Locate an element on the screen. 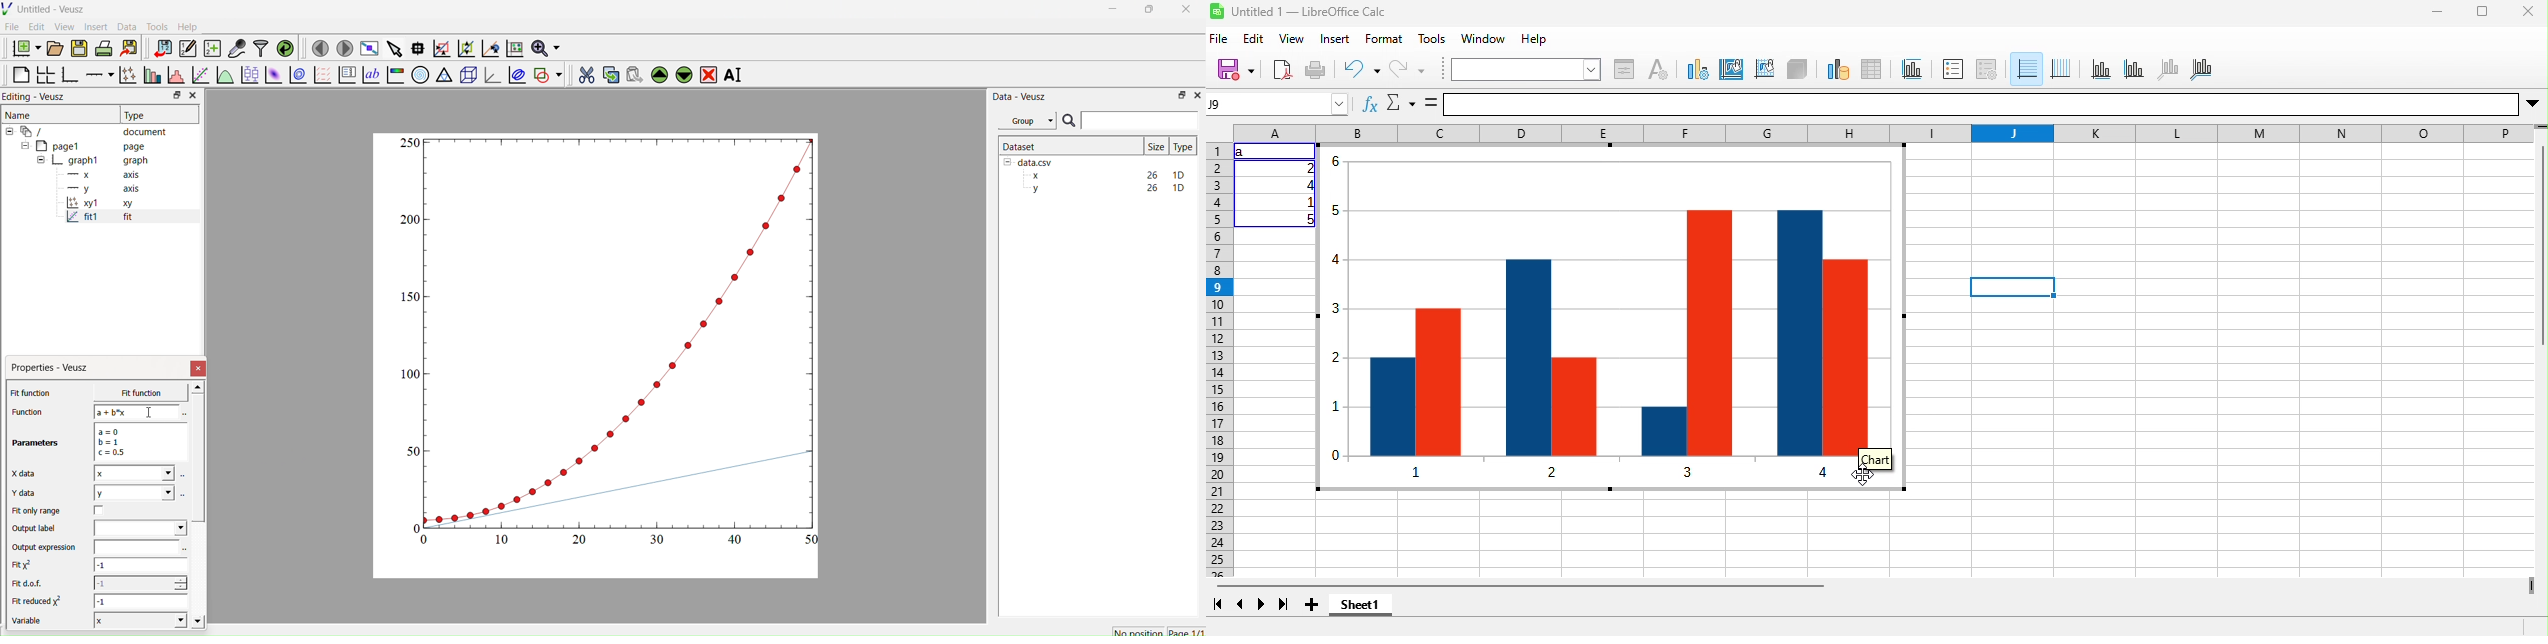 This screenshot has height=644, width=2548. 2 is located at coordinates (1309, 168).